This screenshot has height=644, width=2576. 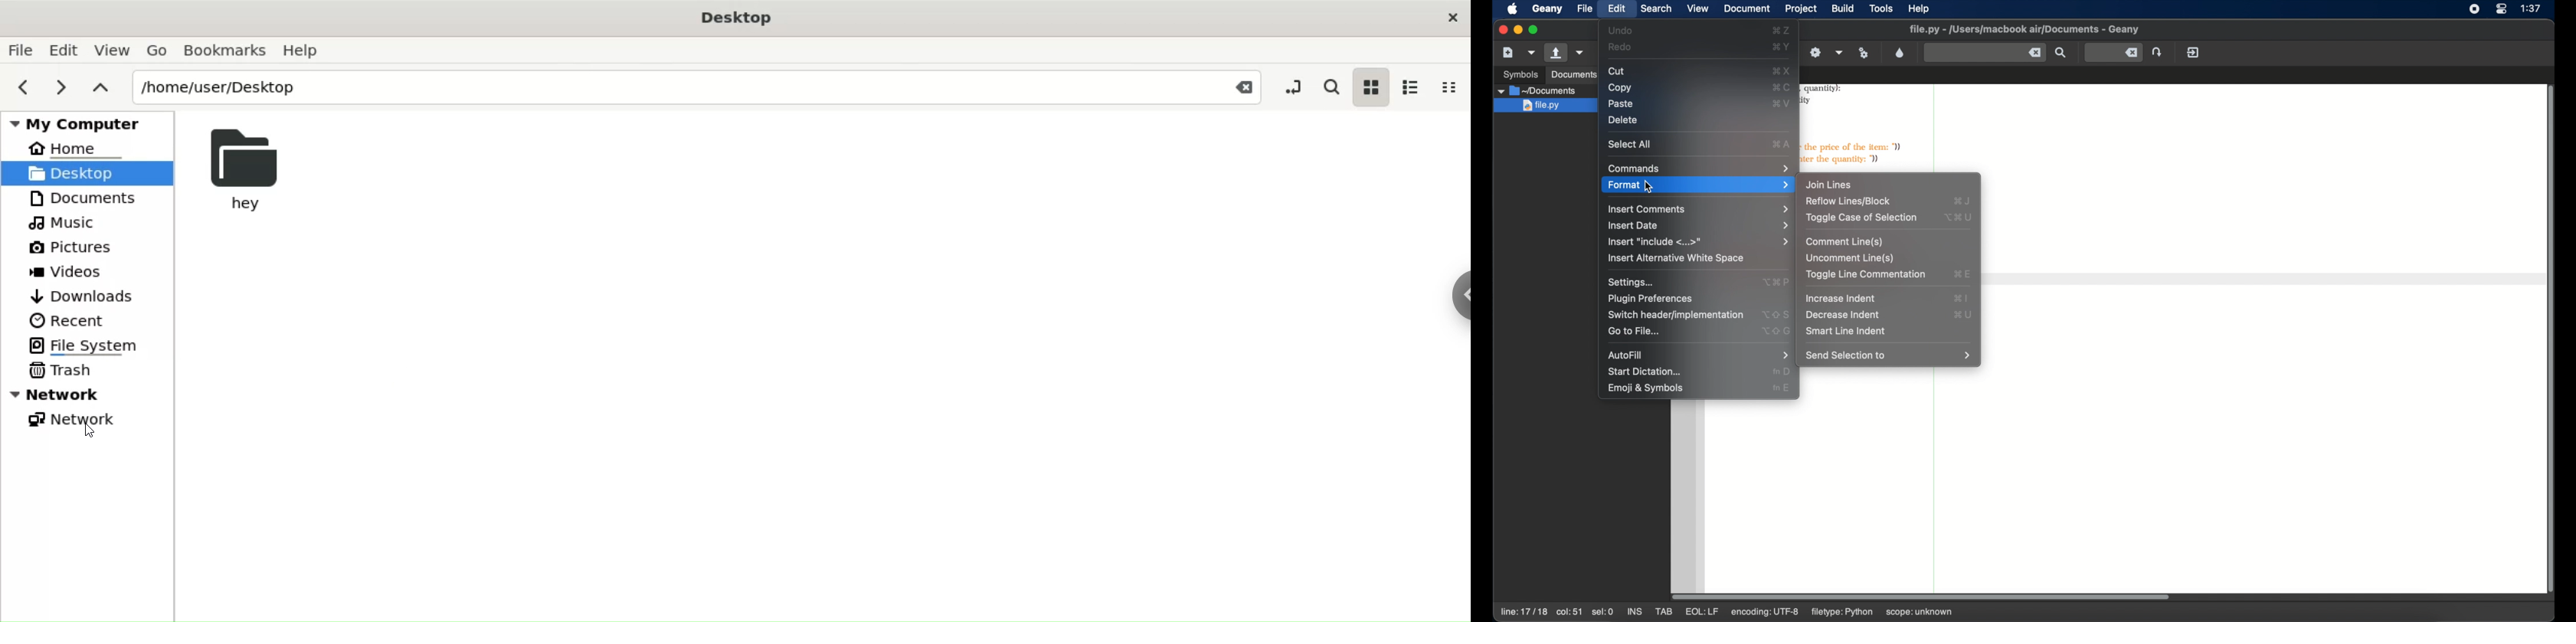 What do you see at coordinates (1617, 71) in the screenshot?
I see `cut` at bounding box center [1617, 71].